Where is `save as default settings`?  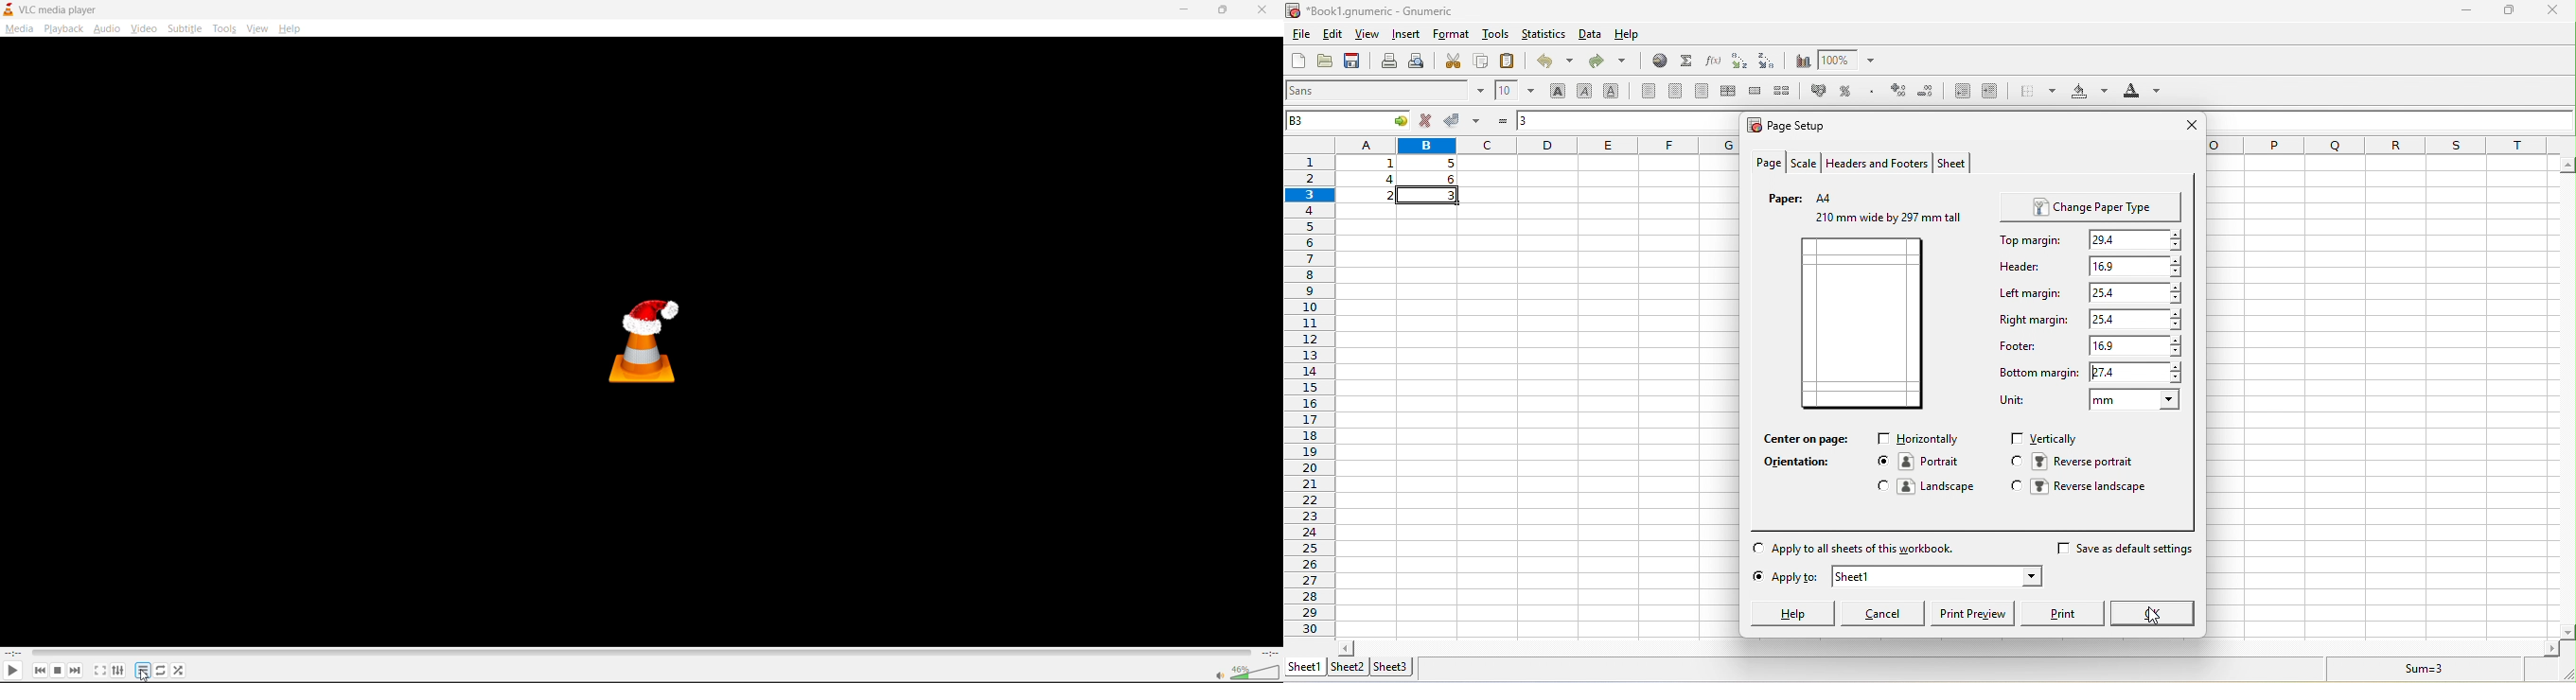 save as default settings is located at coordinates (2126, 552).